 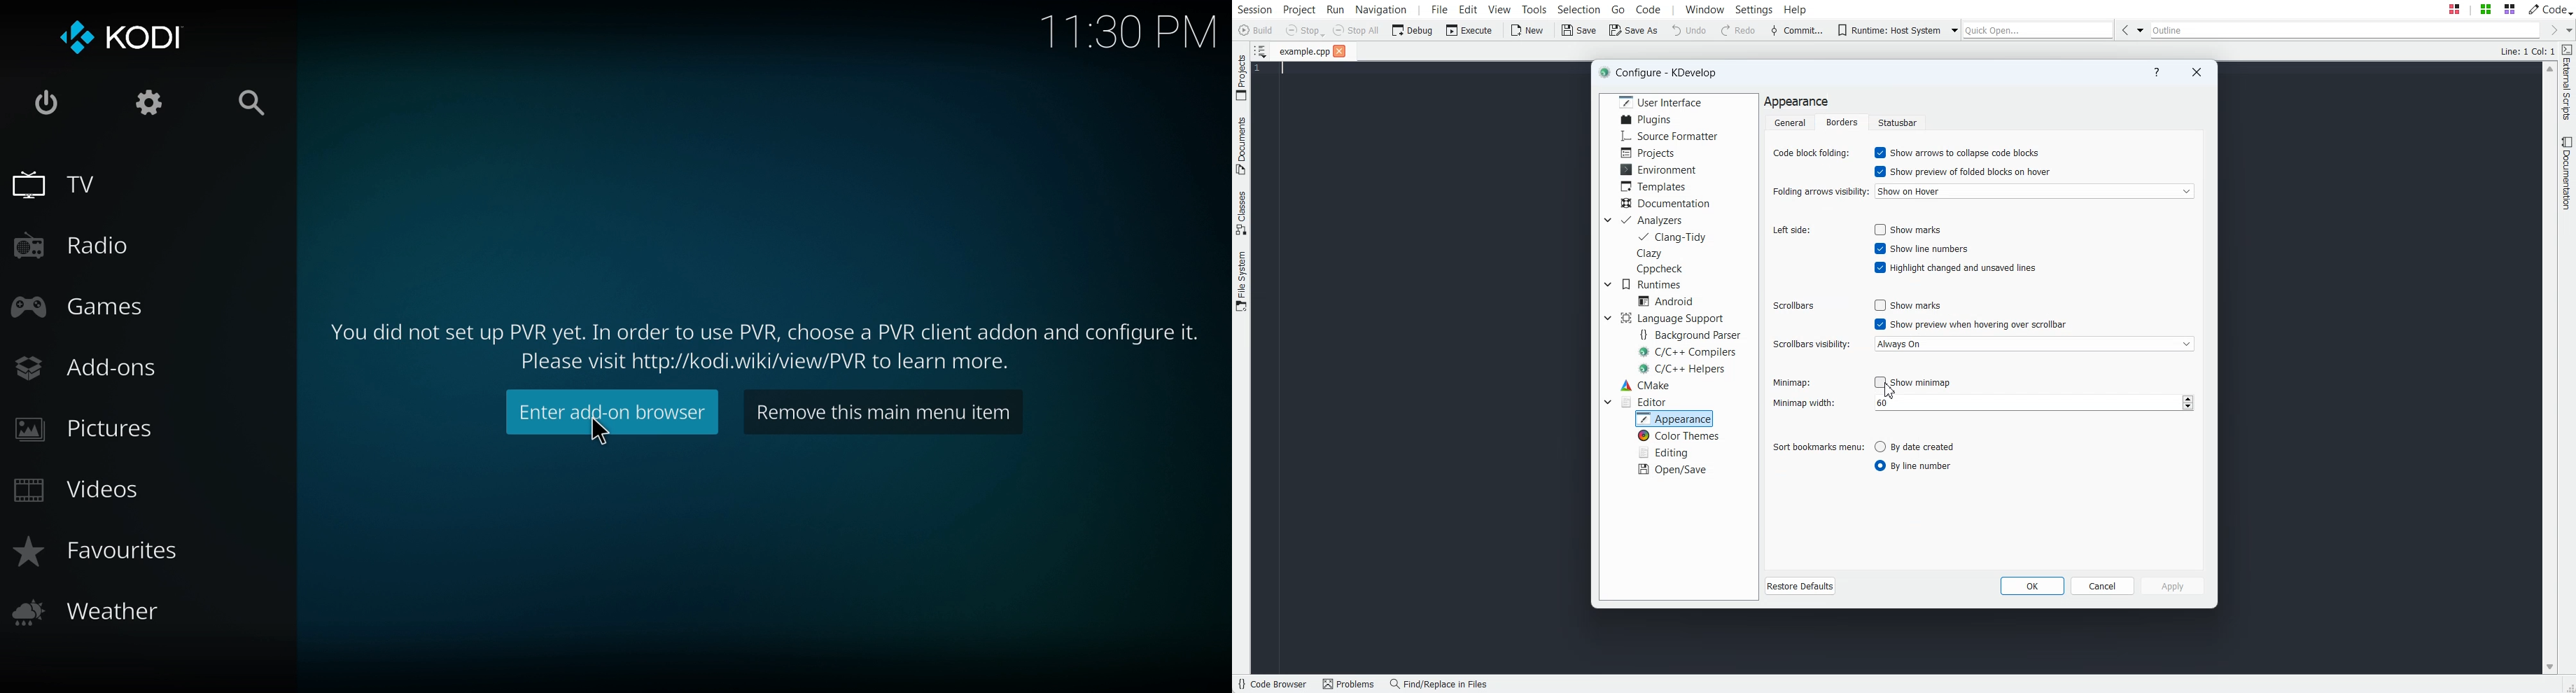 I want to click on add ons, so click(x=94, y=367).